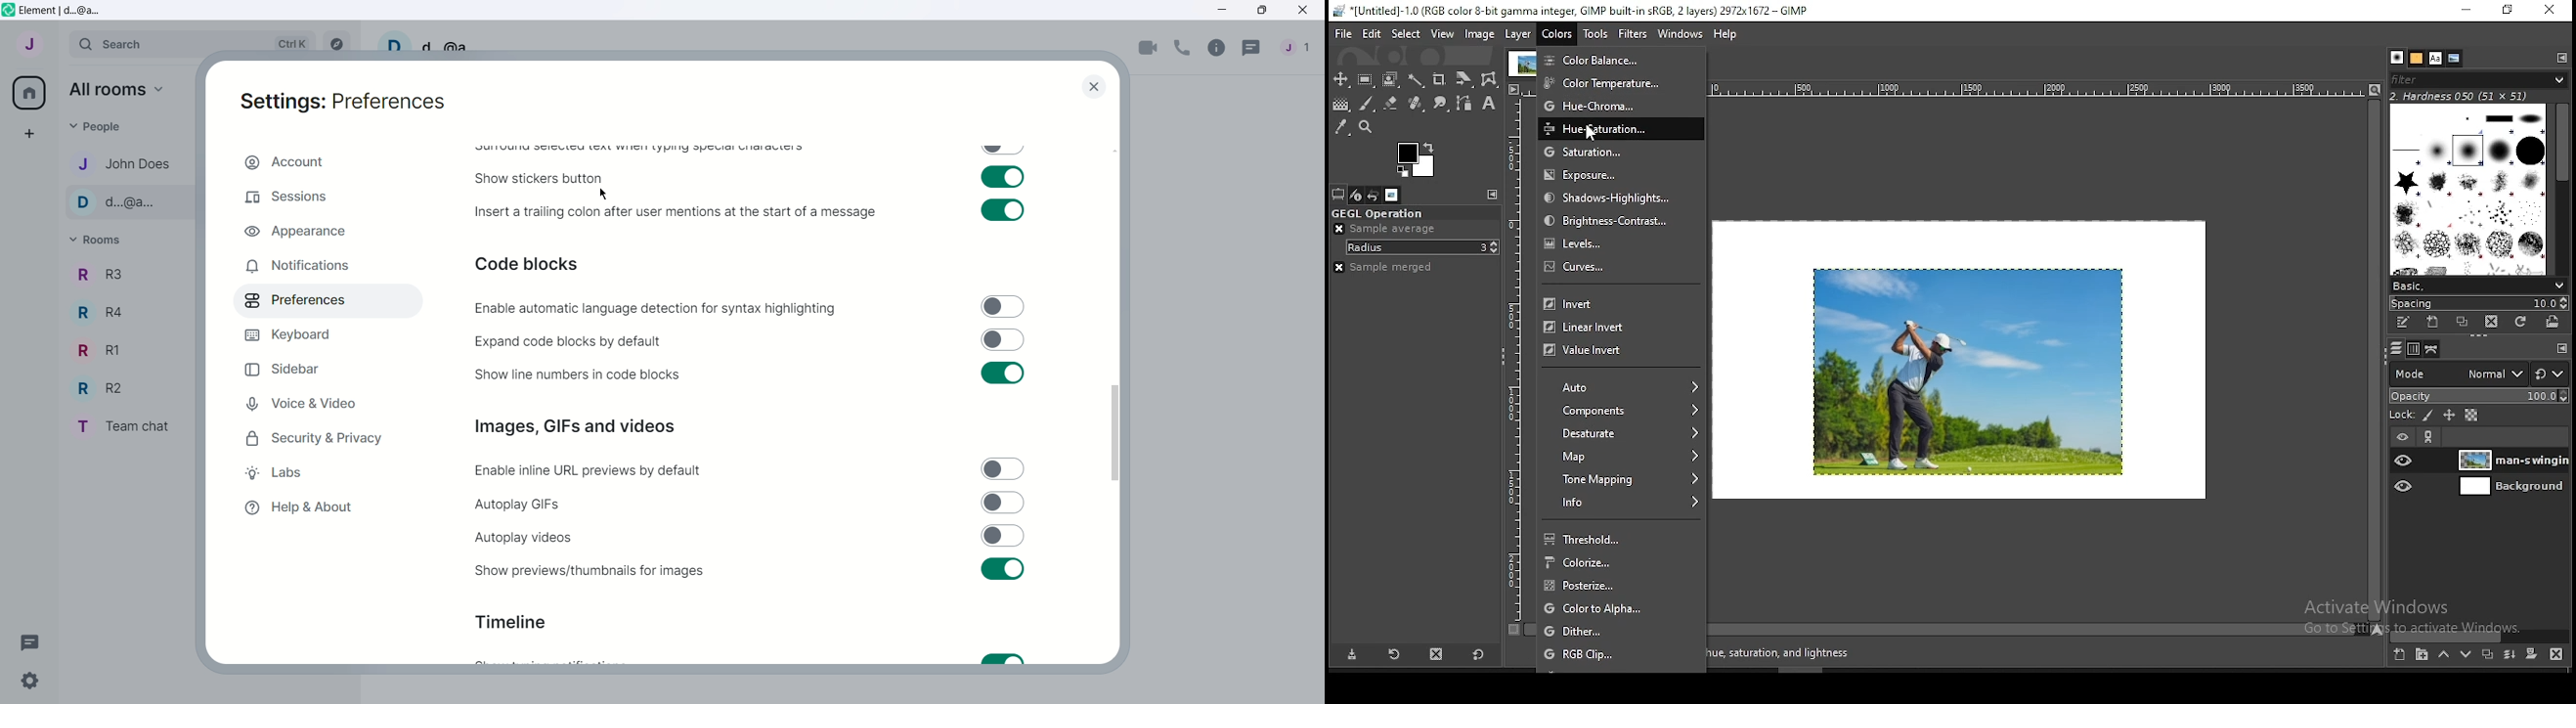 This screenshot has height=728, width=2576. What do you see at coordinates (2417, 60) in the screenshot?
I see `patterns` at bounding box center [2417, 60].